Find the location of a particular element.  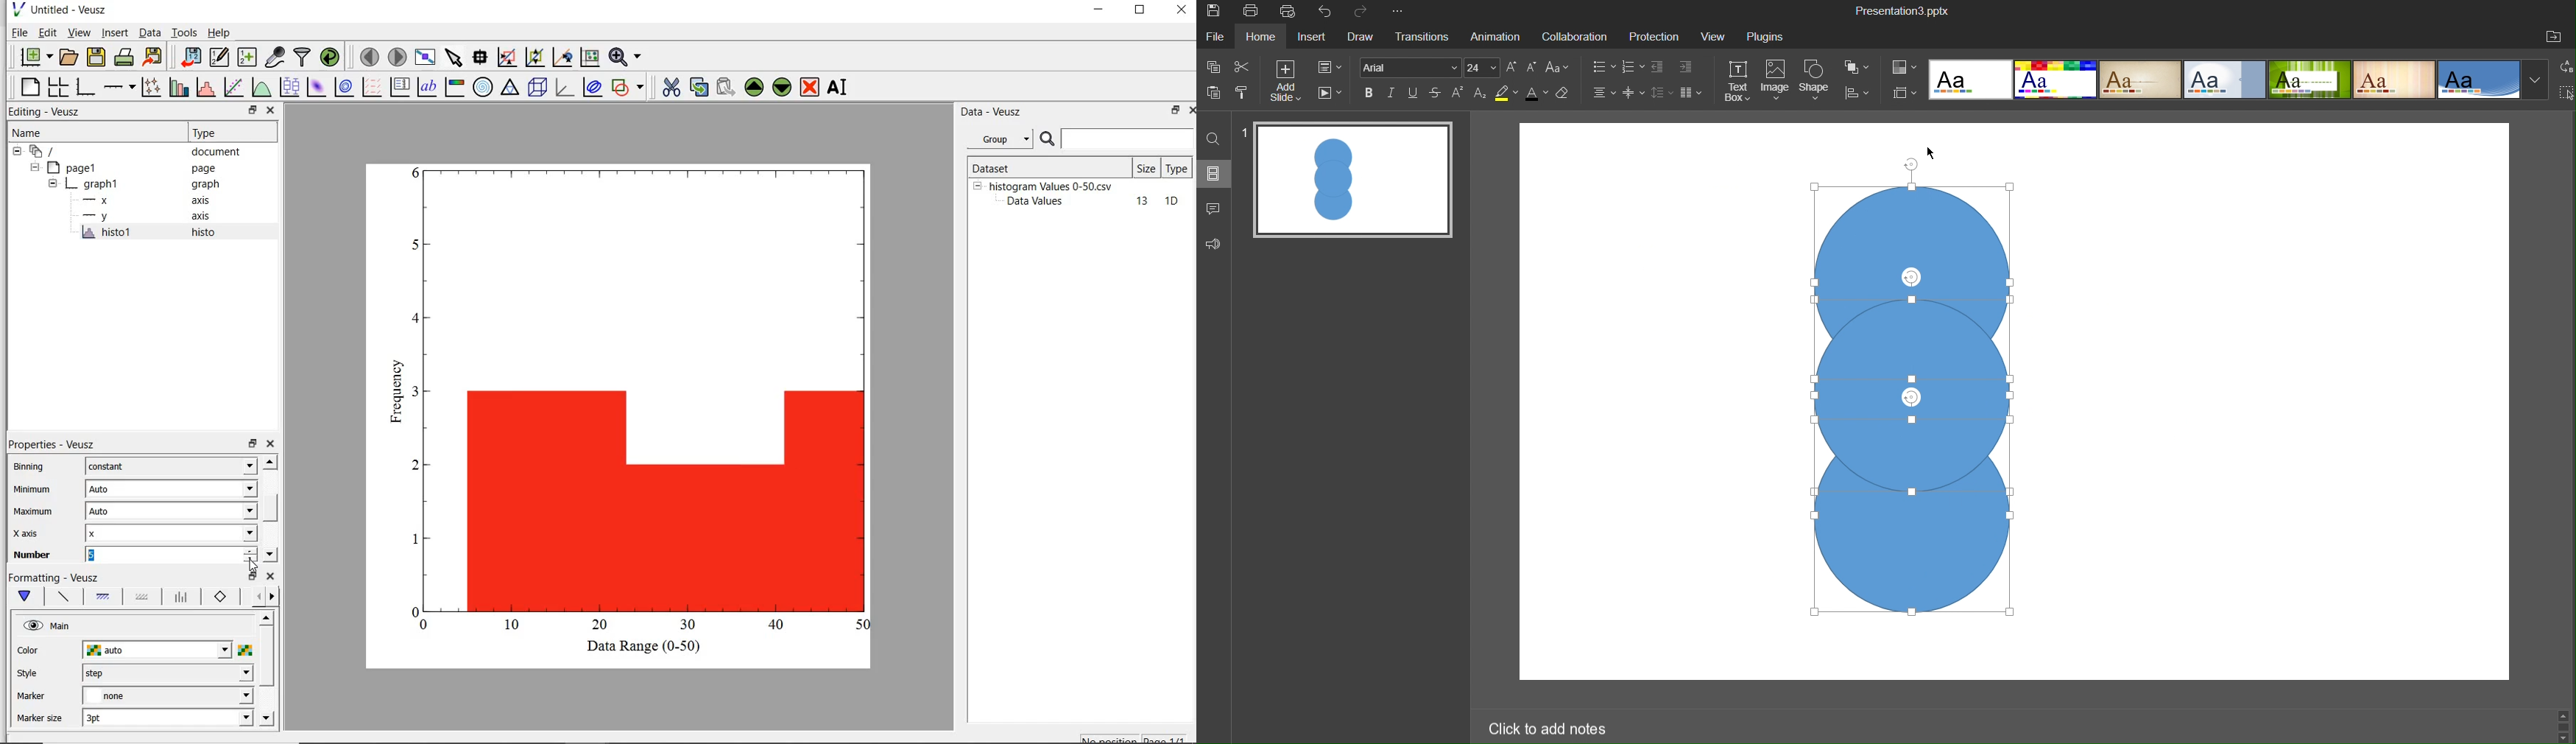

Graph is located at coordinates (640, 398).